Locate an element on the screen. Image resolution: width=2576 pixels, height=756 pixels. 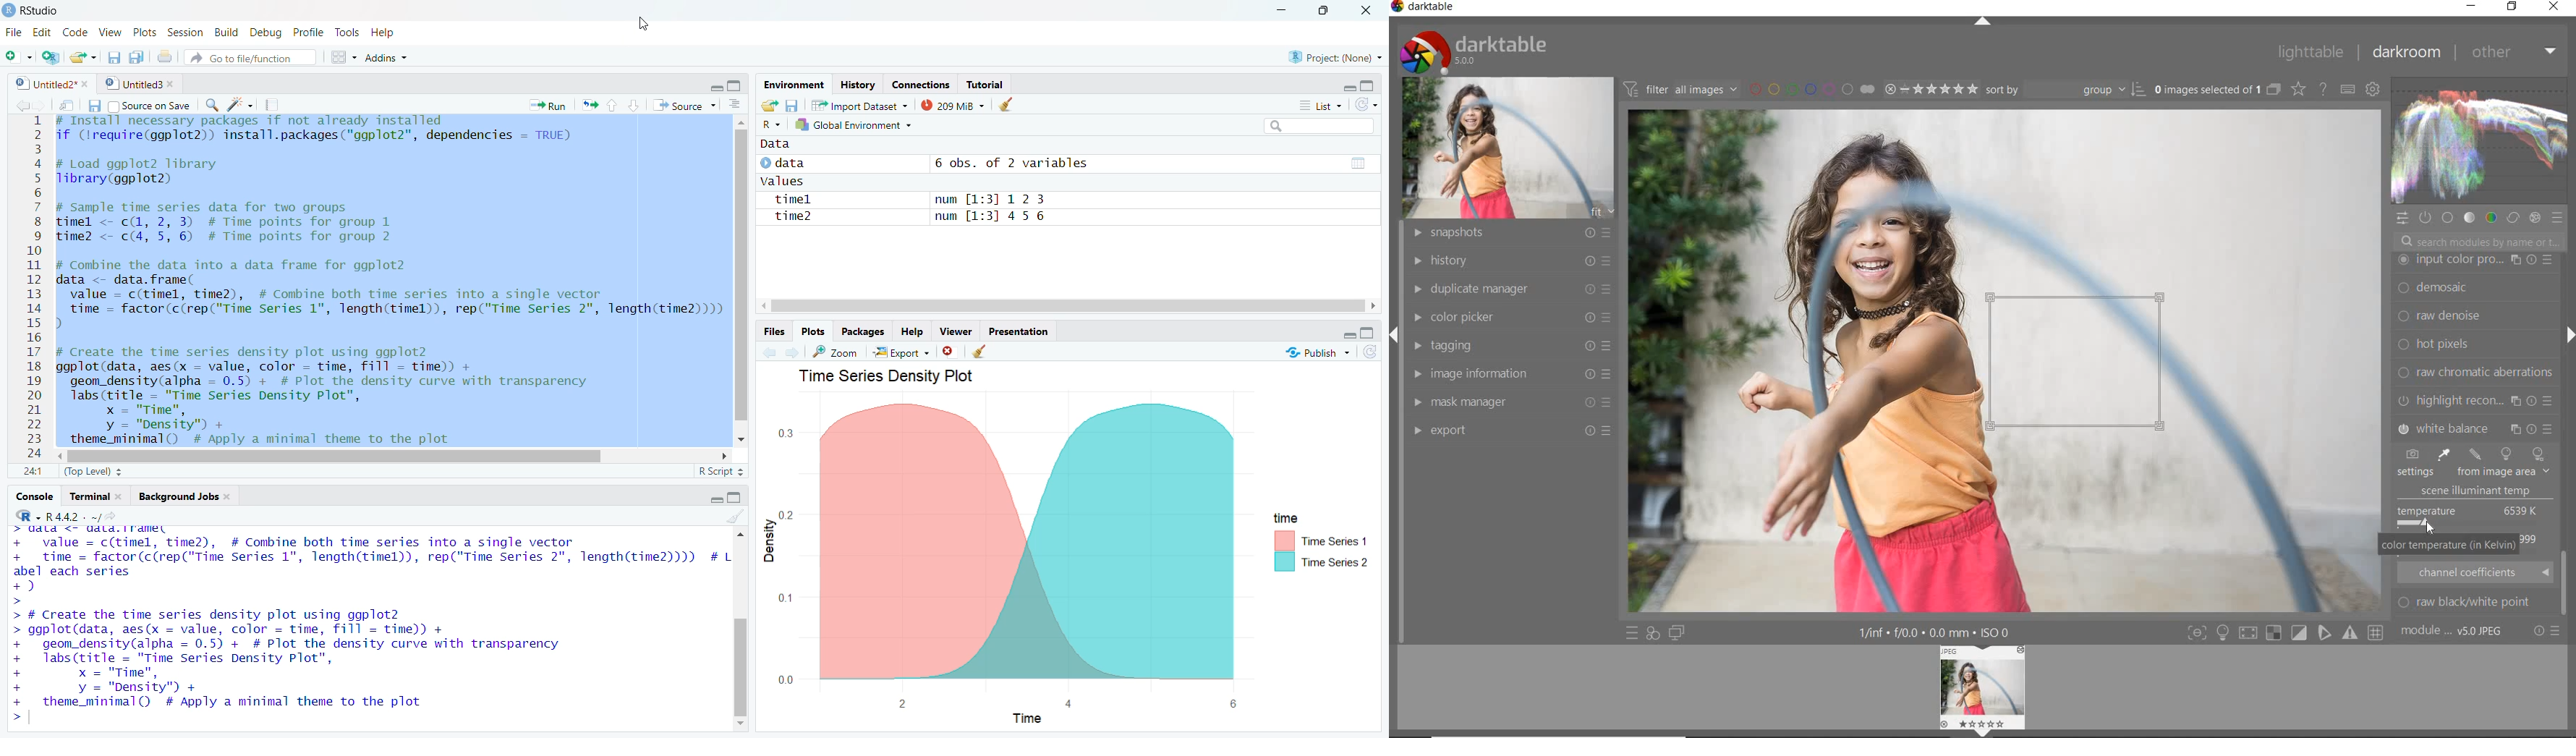
collapse grouped images is located at coordinates (2273, 90).